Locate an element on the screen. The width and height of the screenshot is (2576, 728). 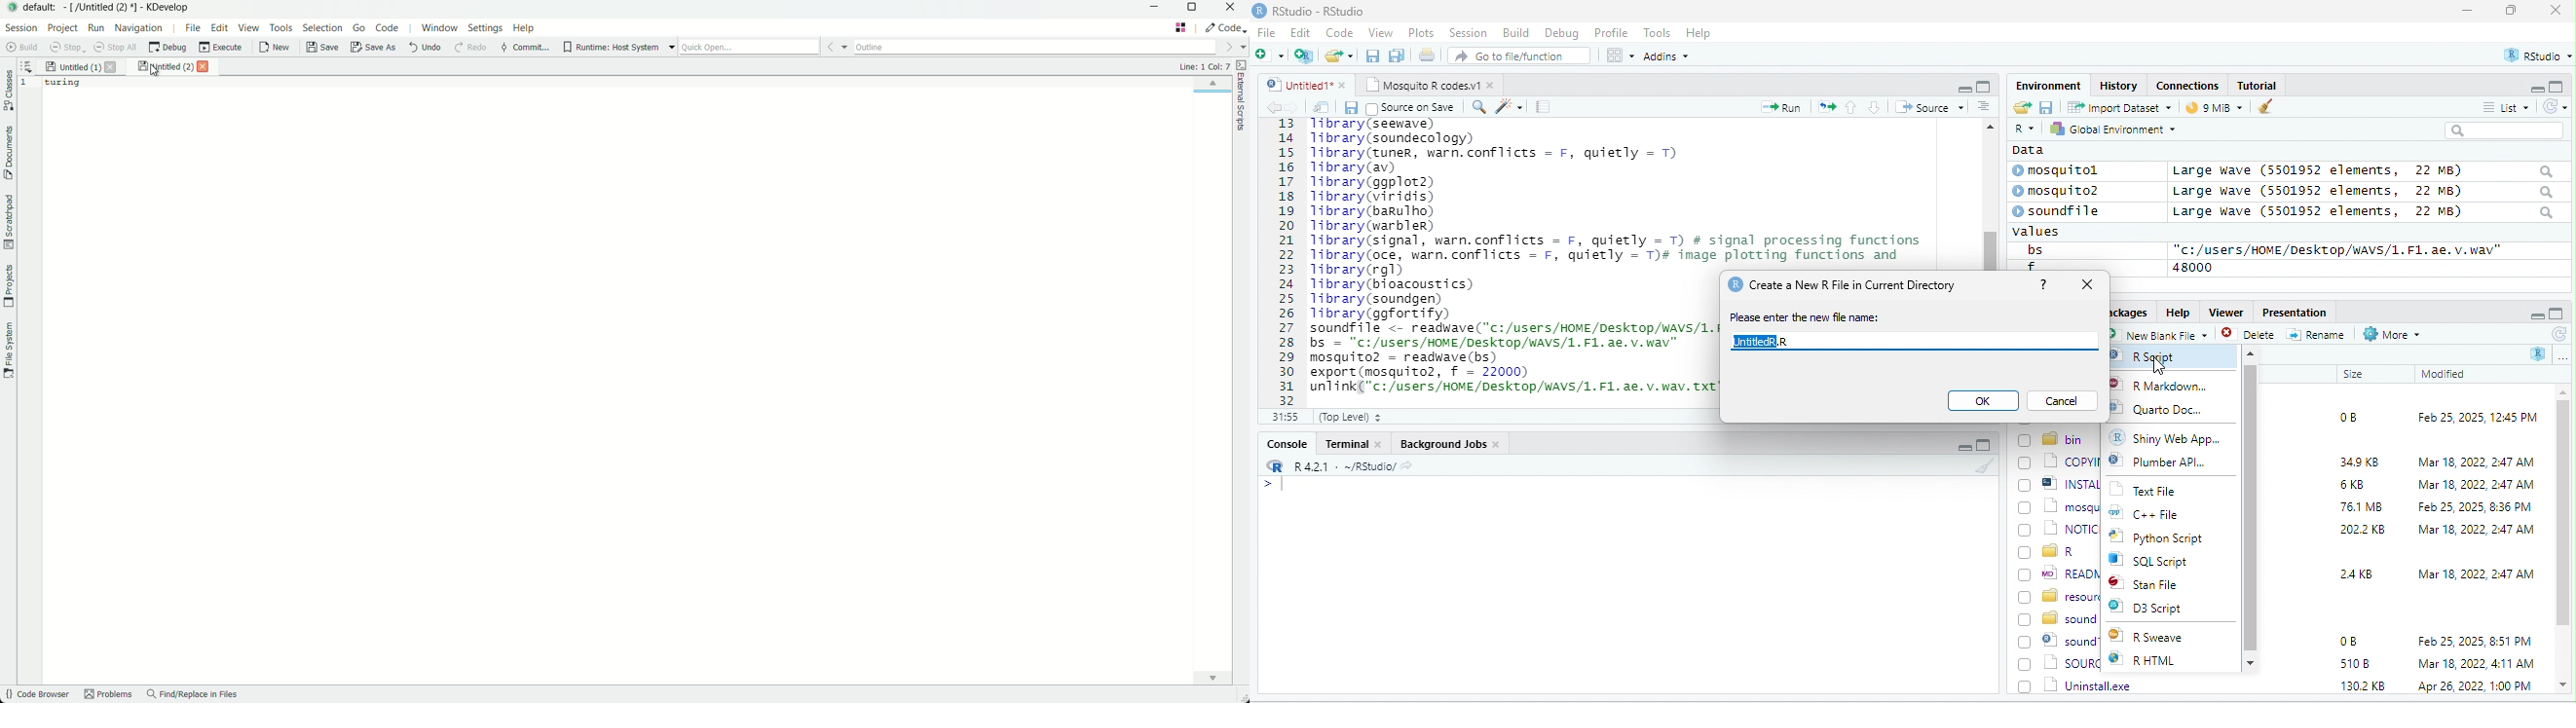
Mar 18, 2022, 2:47 AM is located at coordinates (2476, 573).